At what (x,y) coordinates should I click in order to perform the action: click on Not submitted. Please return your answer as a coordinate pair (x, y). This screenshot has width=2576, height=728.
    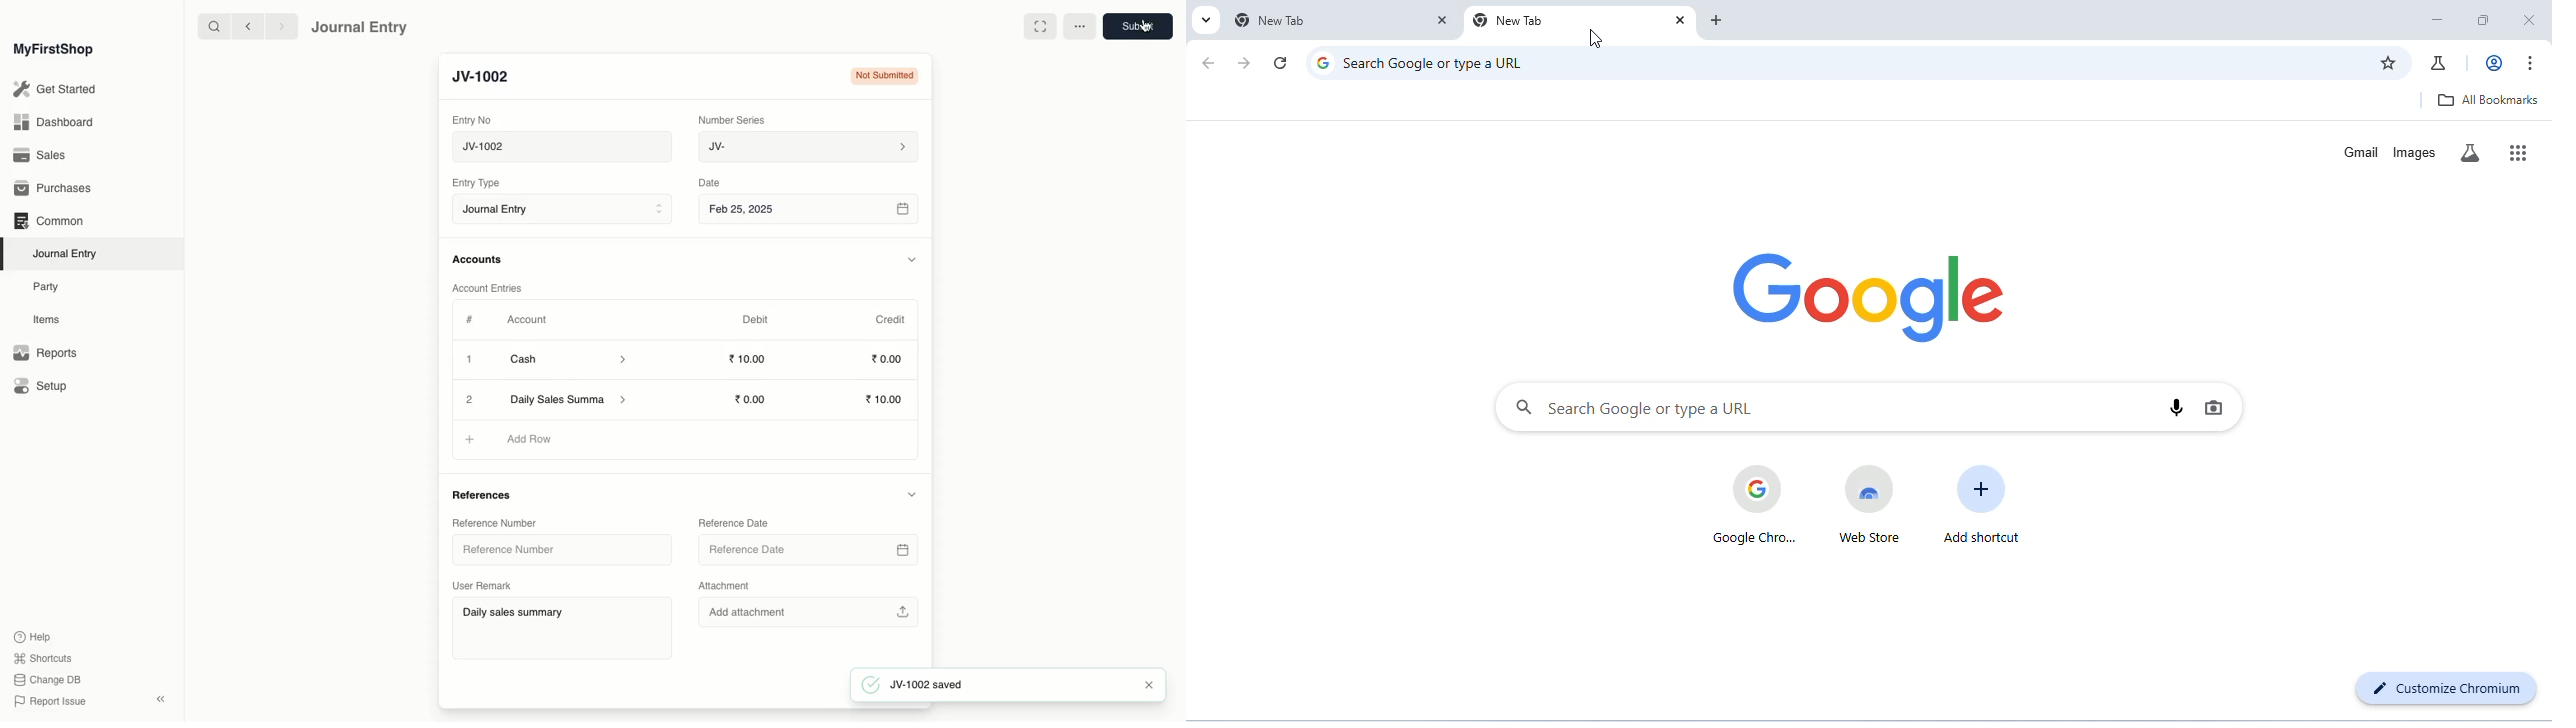
    Looking at the image, I should click on (881, 78).